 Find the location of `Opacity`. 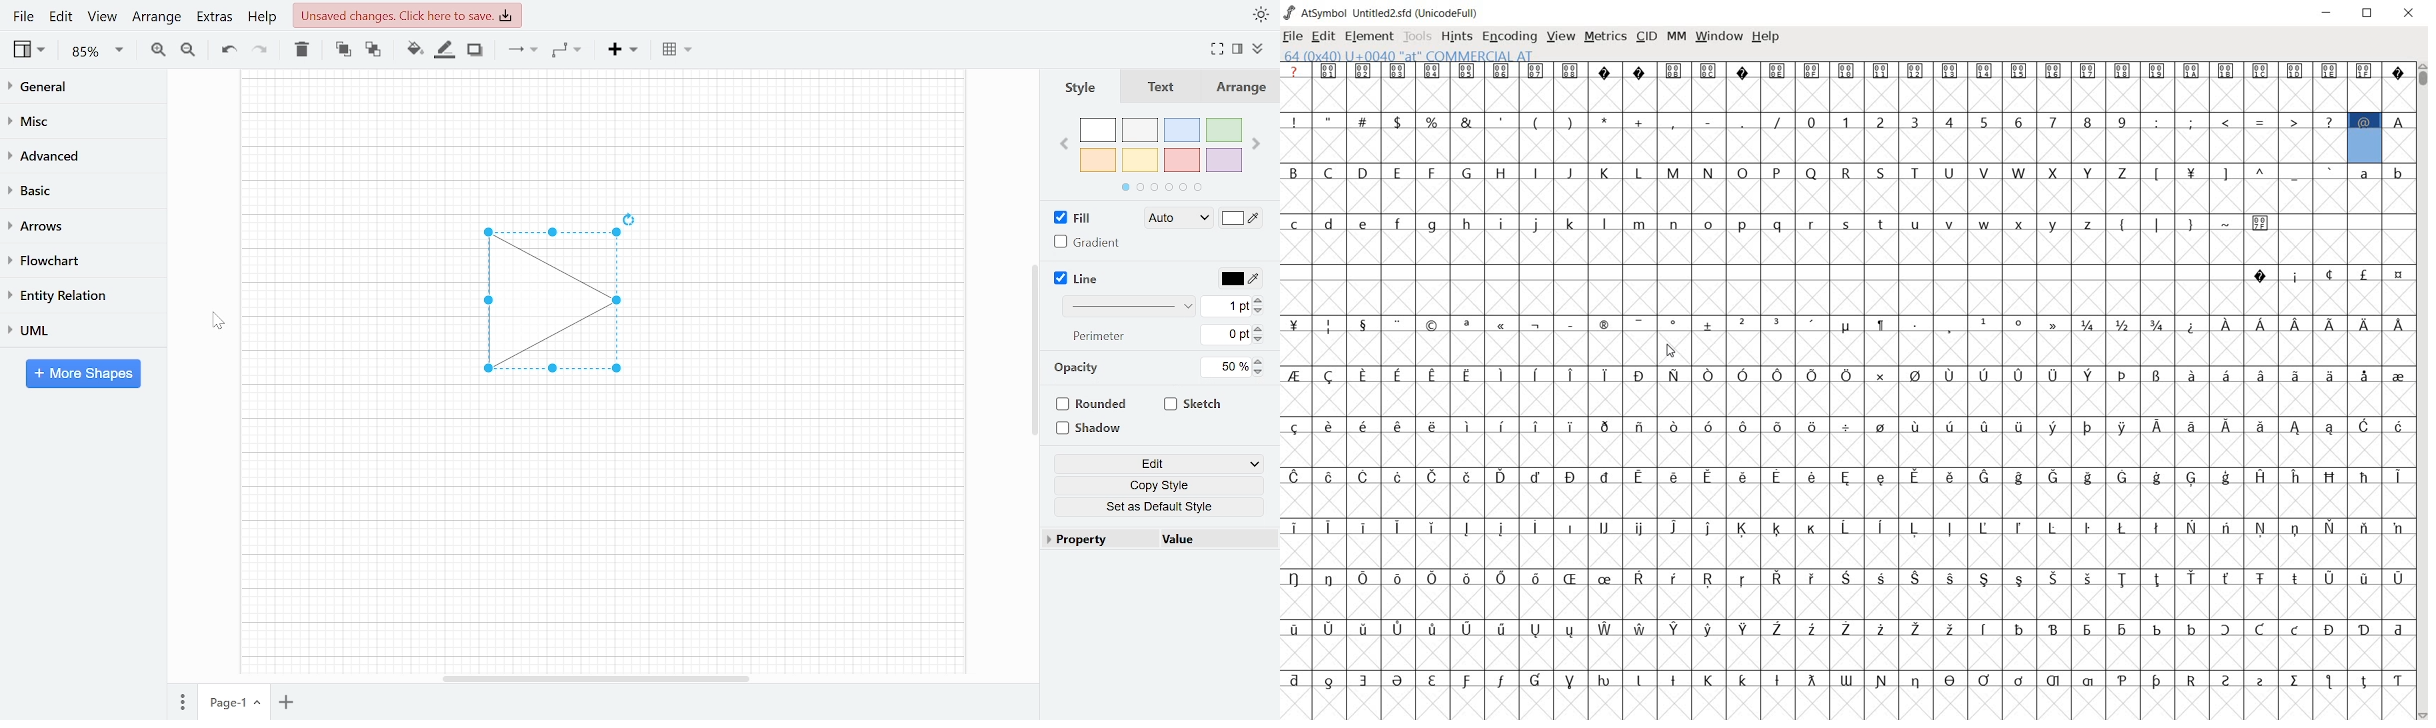

Opacity is located at coordinates (1078, 368).